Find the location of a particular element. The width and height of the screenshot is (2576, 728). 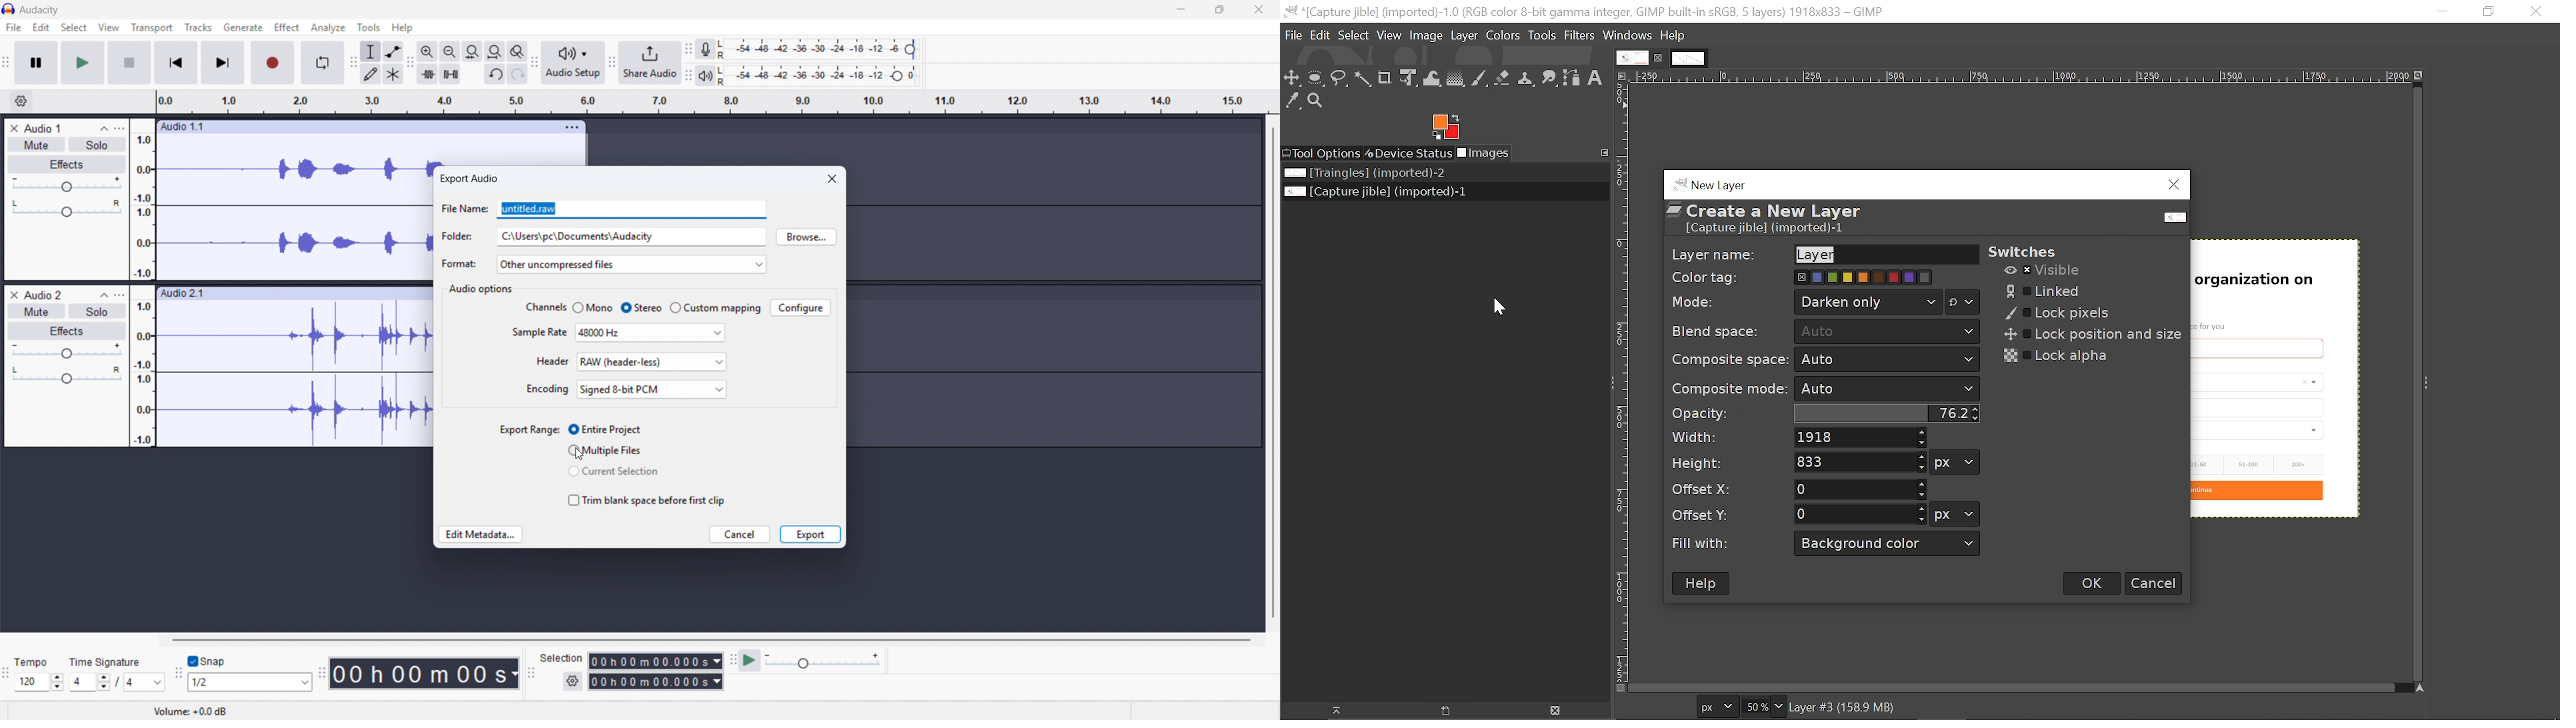

Skip to start  is located at coordinates (175, 63).